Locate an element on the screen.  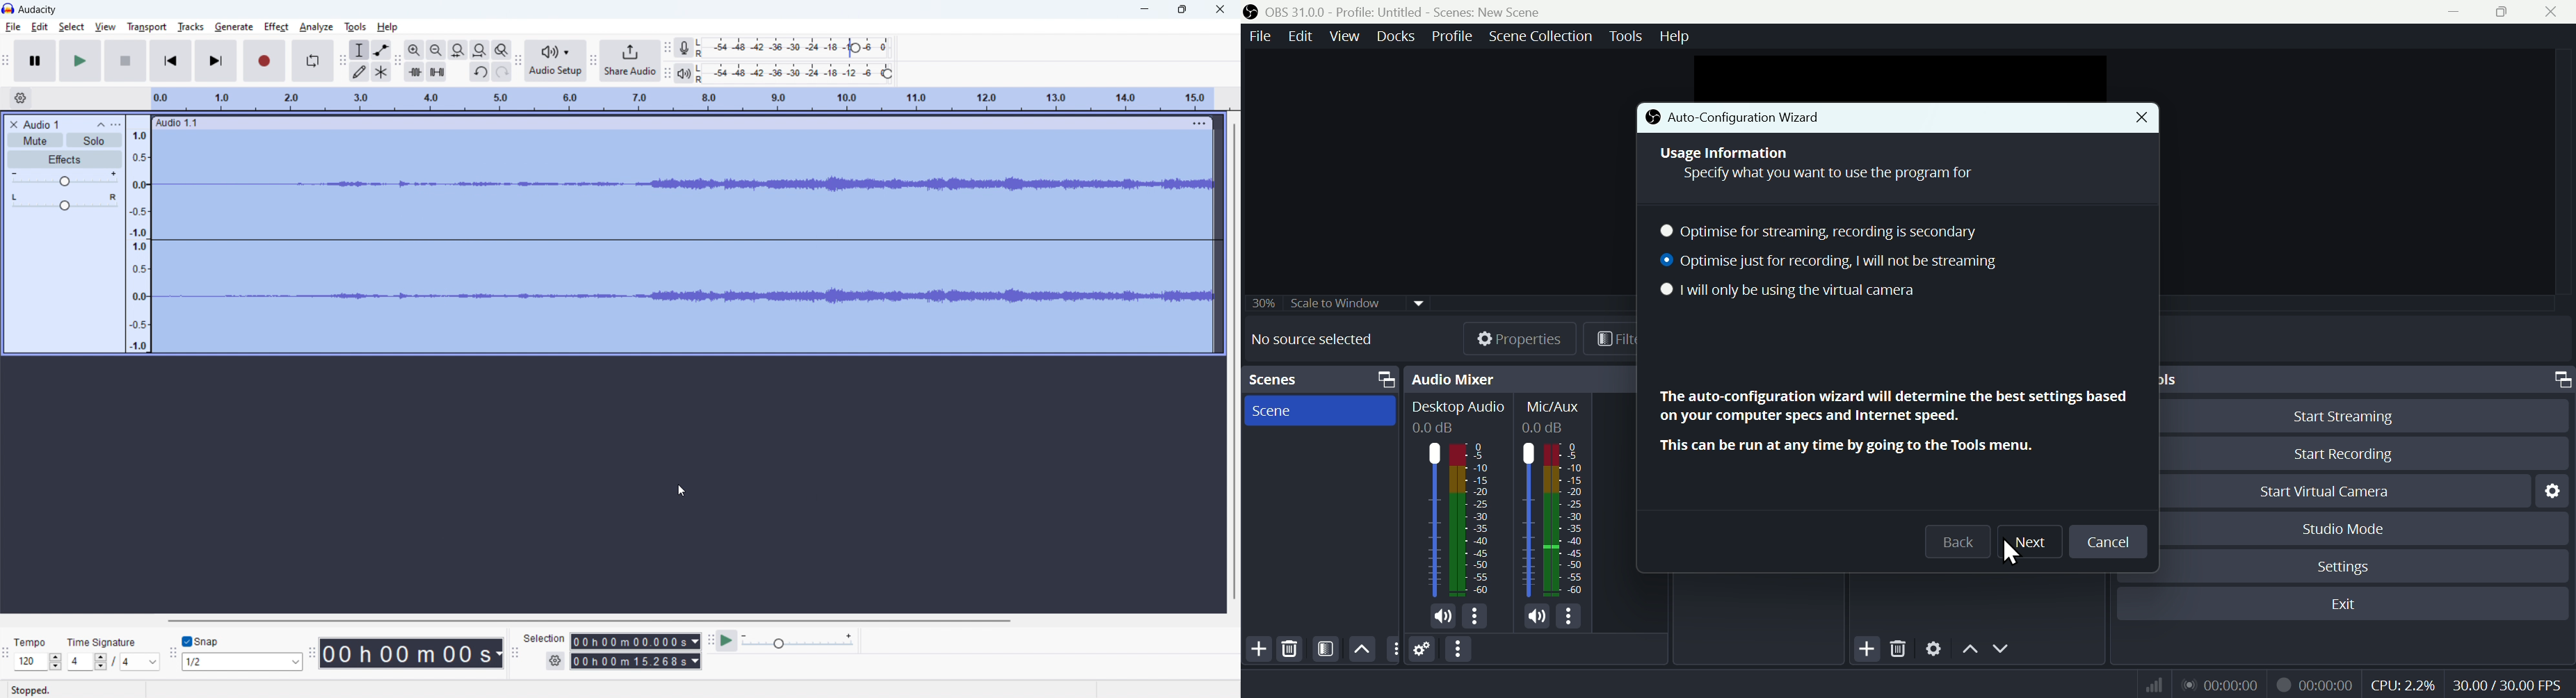
audio setup toolbar is located at coordinates (518, 61).